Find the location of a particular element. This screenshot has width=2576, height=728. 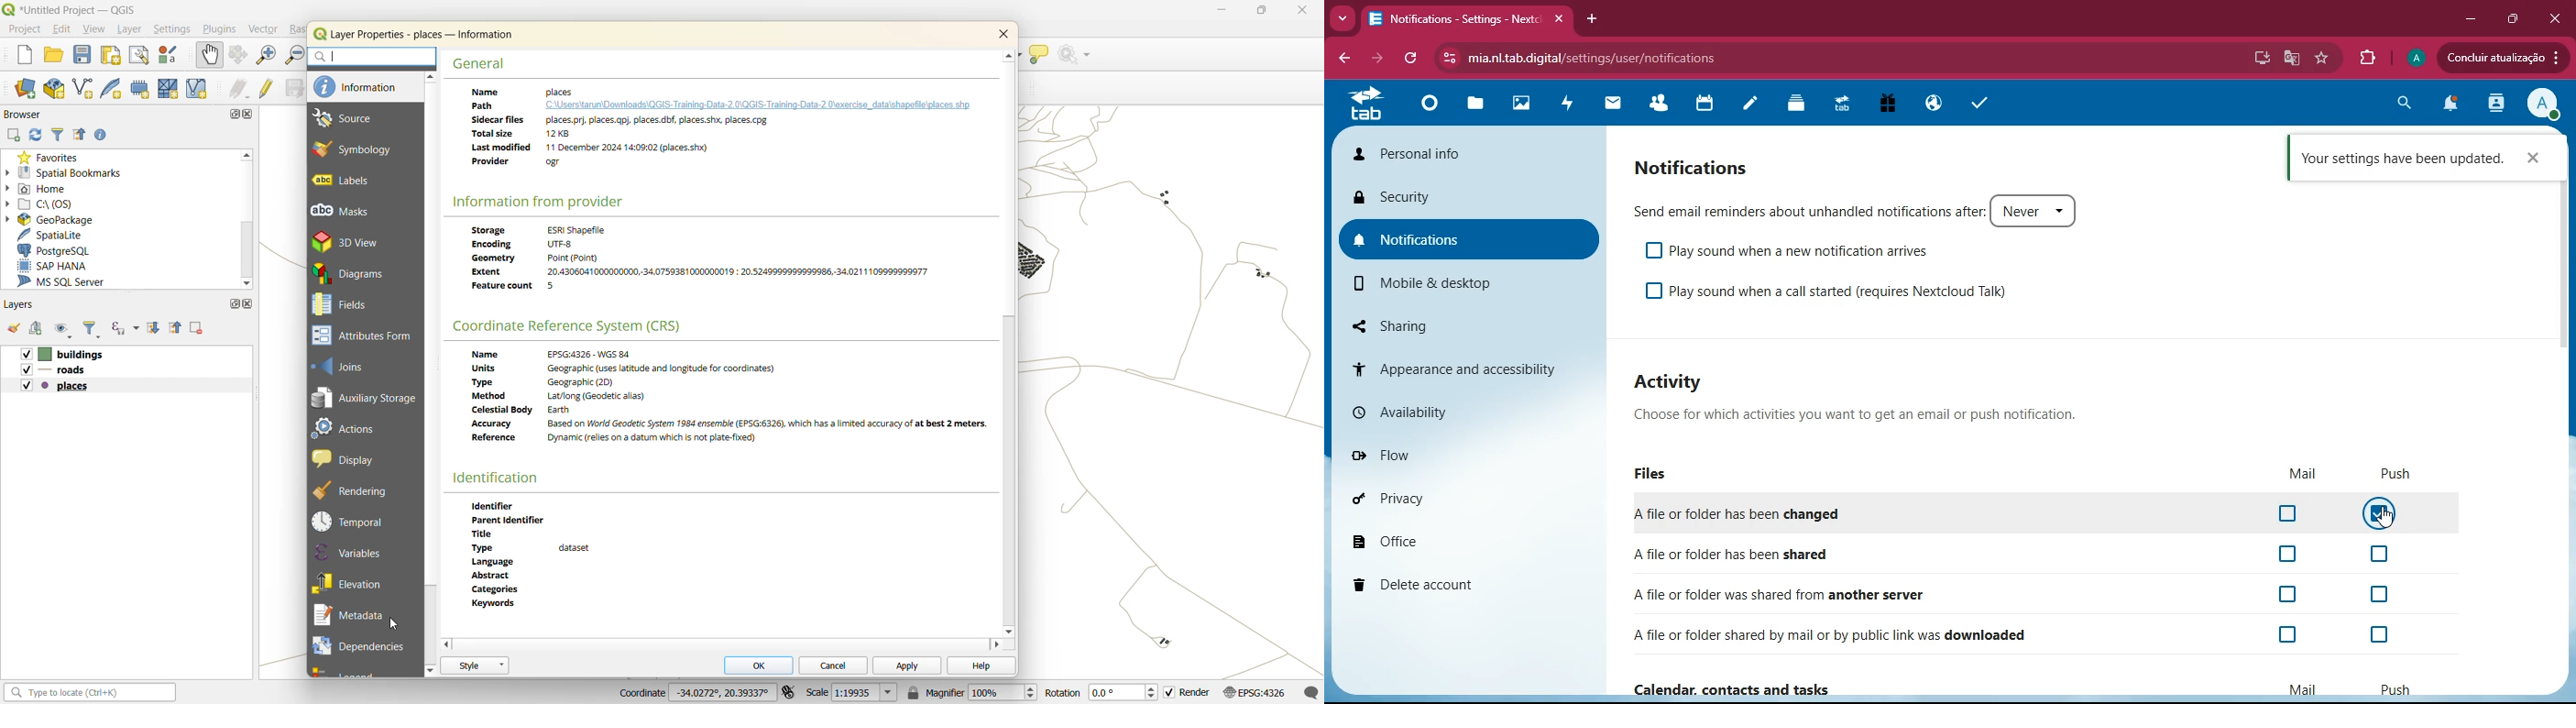

open data source manager is located at coordinates (27, 88).